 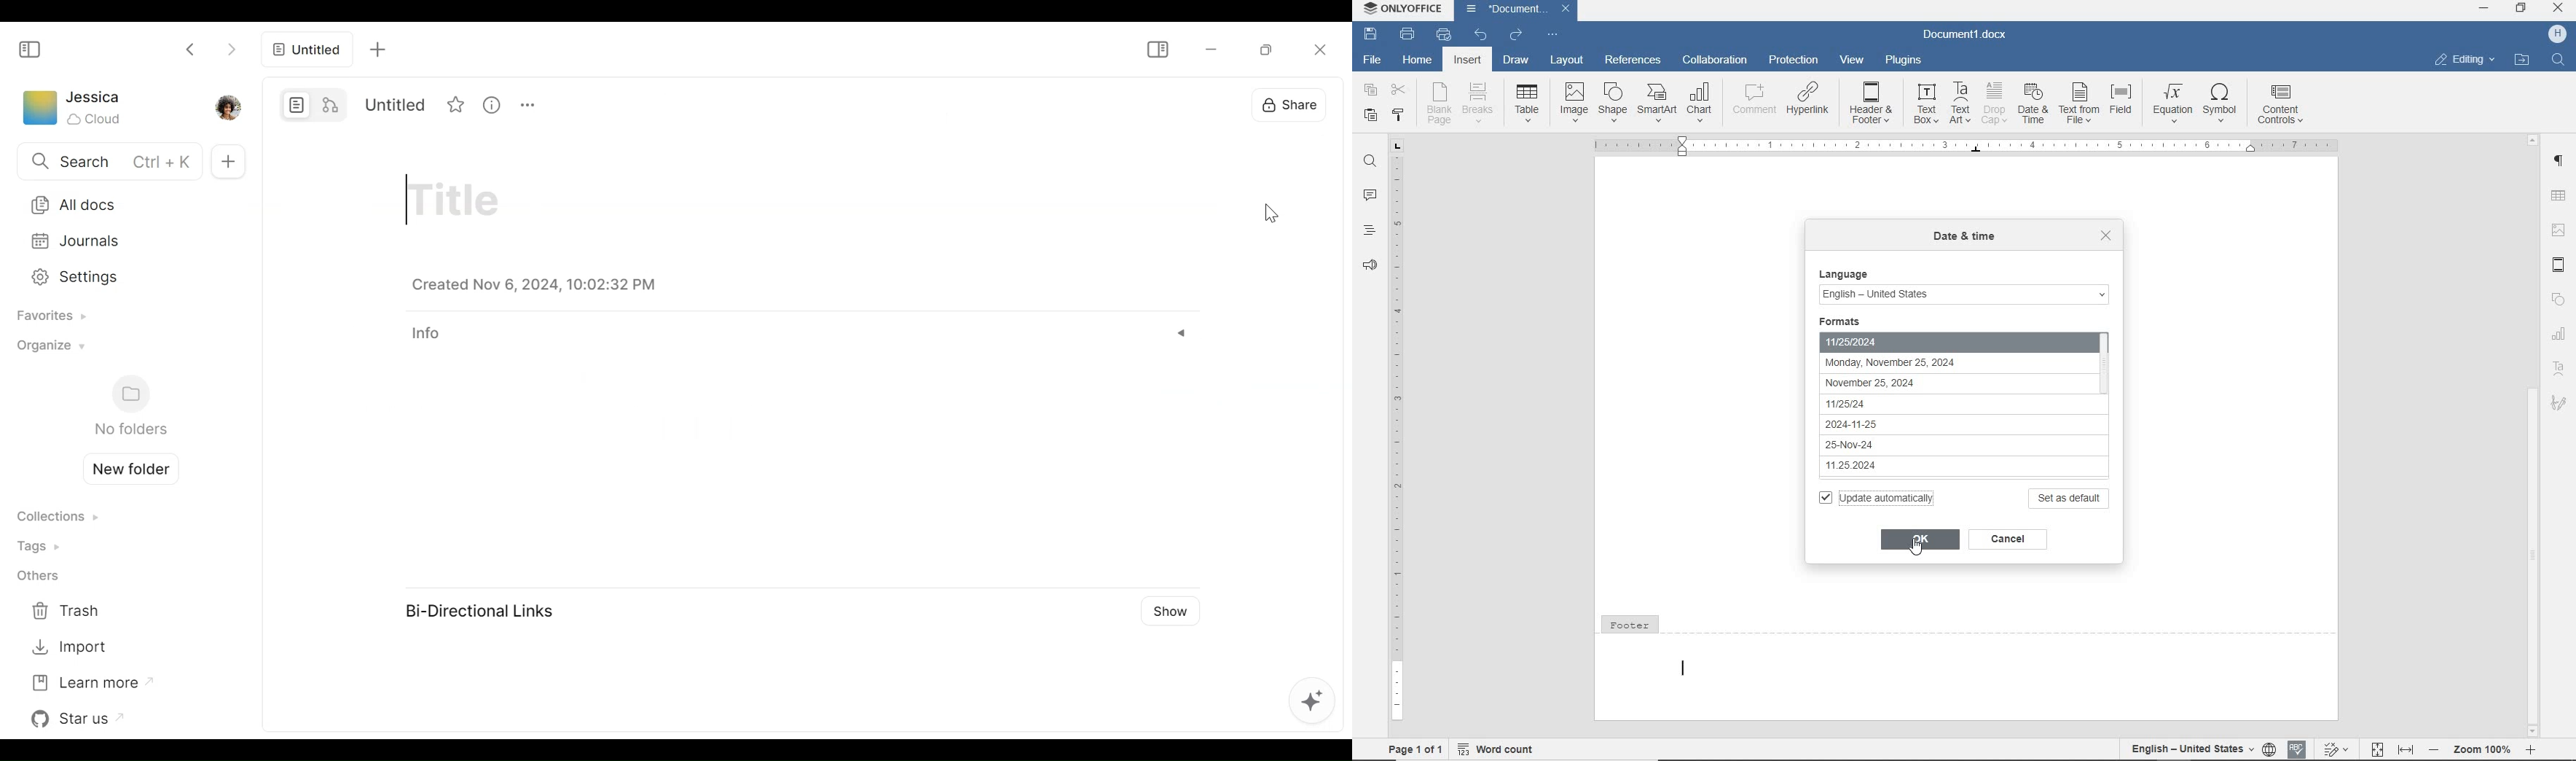 What do you see at coordinates (1268, 48) in the screenshot?
I see `Restore` at bounding box center [1268, 48].